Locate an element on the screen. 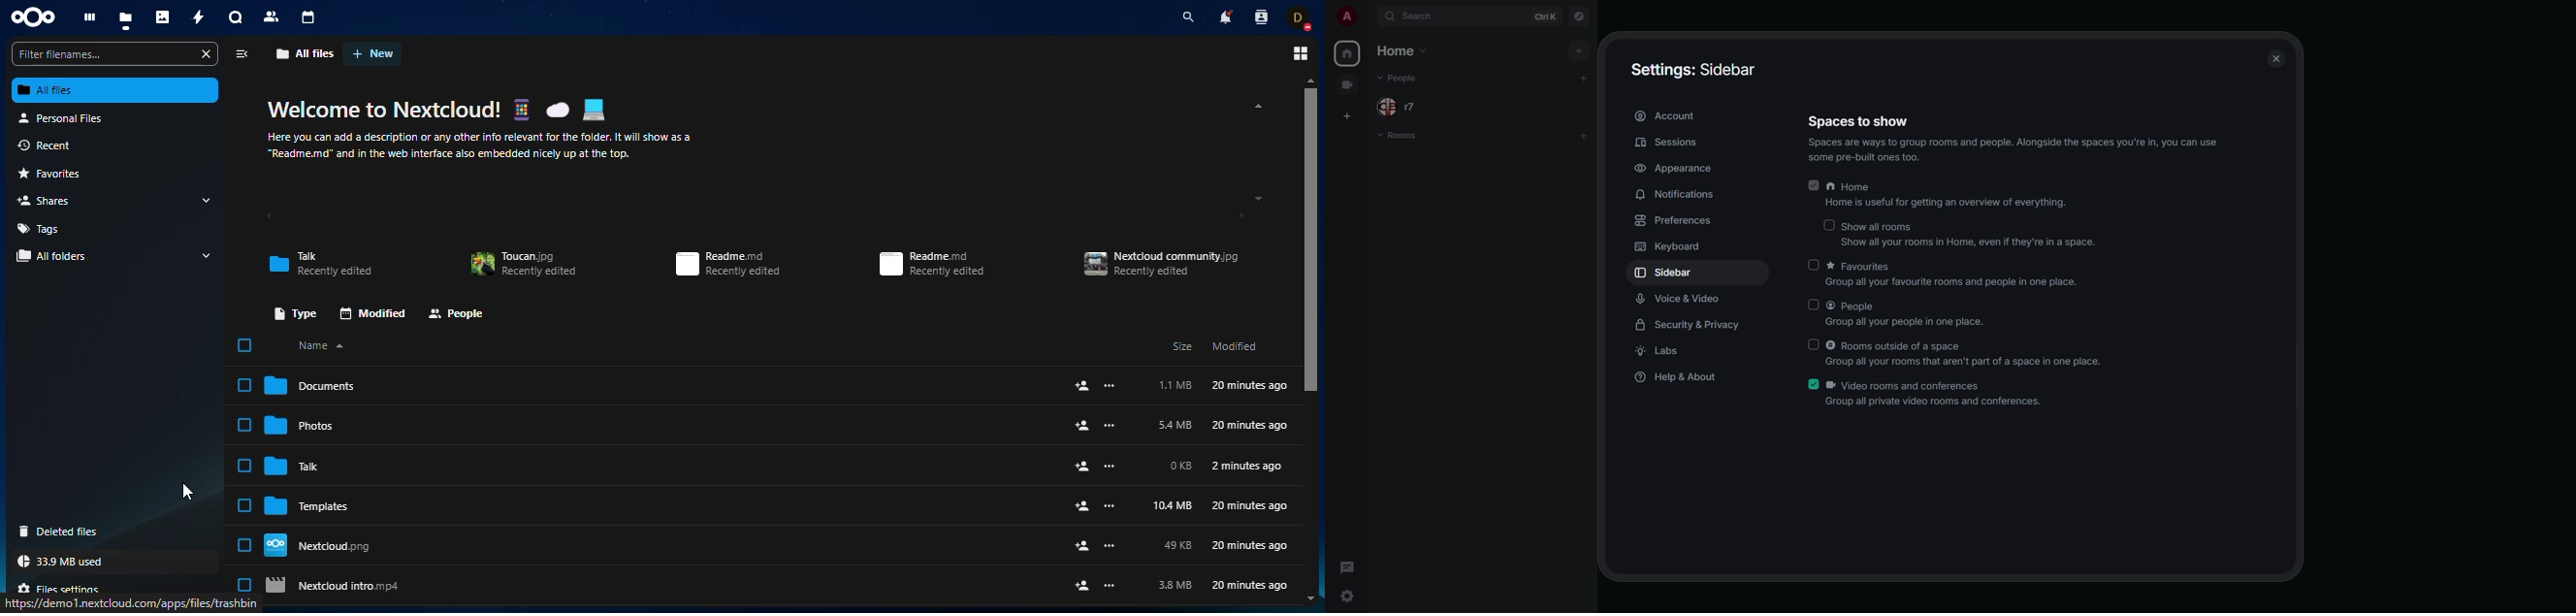 The height and width of the screenshot is (616, 2576). profile is located at coordinates (1347, 16).